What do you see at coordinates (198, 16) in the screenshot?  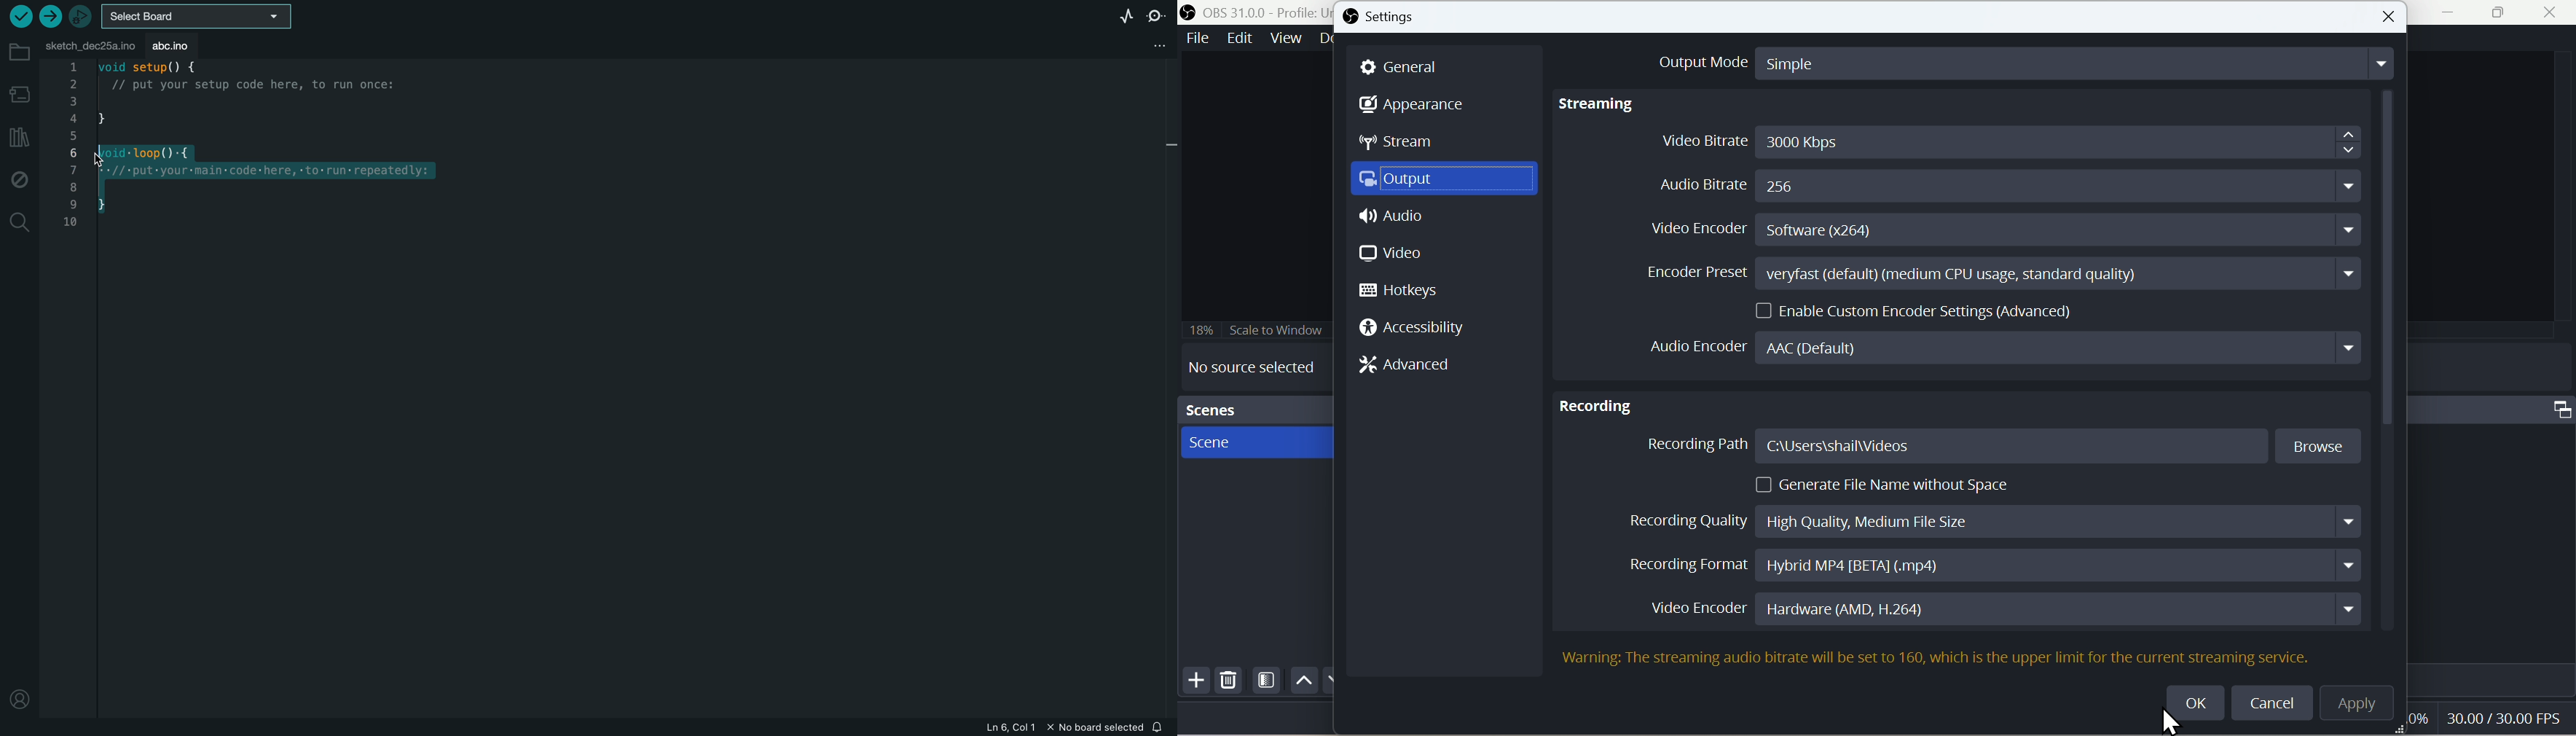 I see `board selecter` at bounding box center [198, 16].